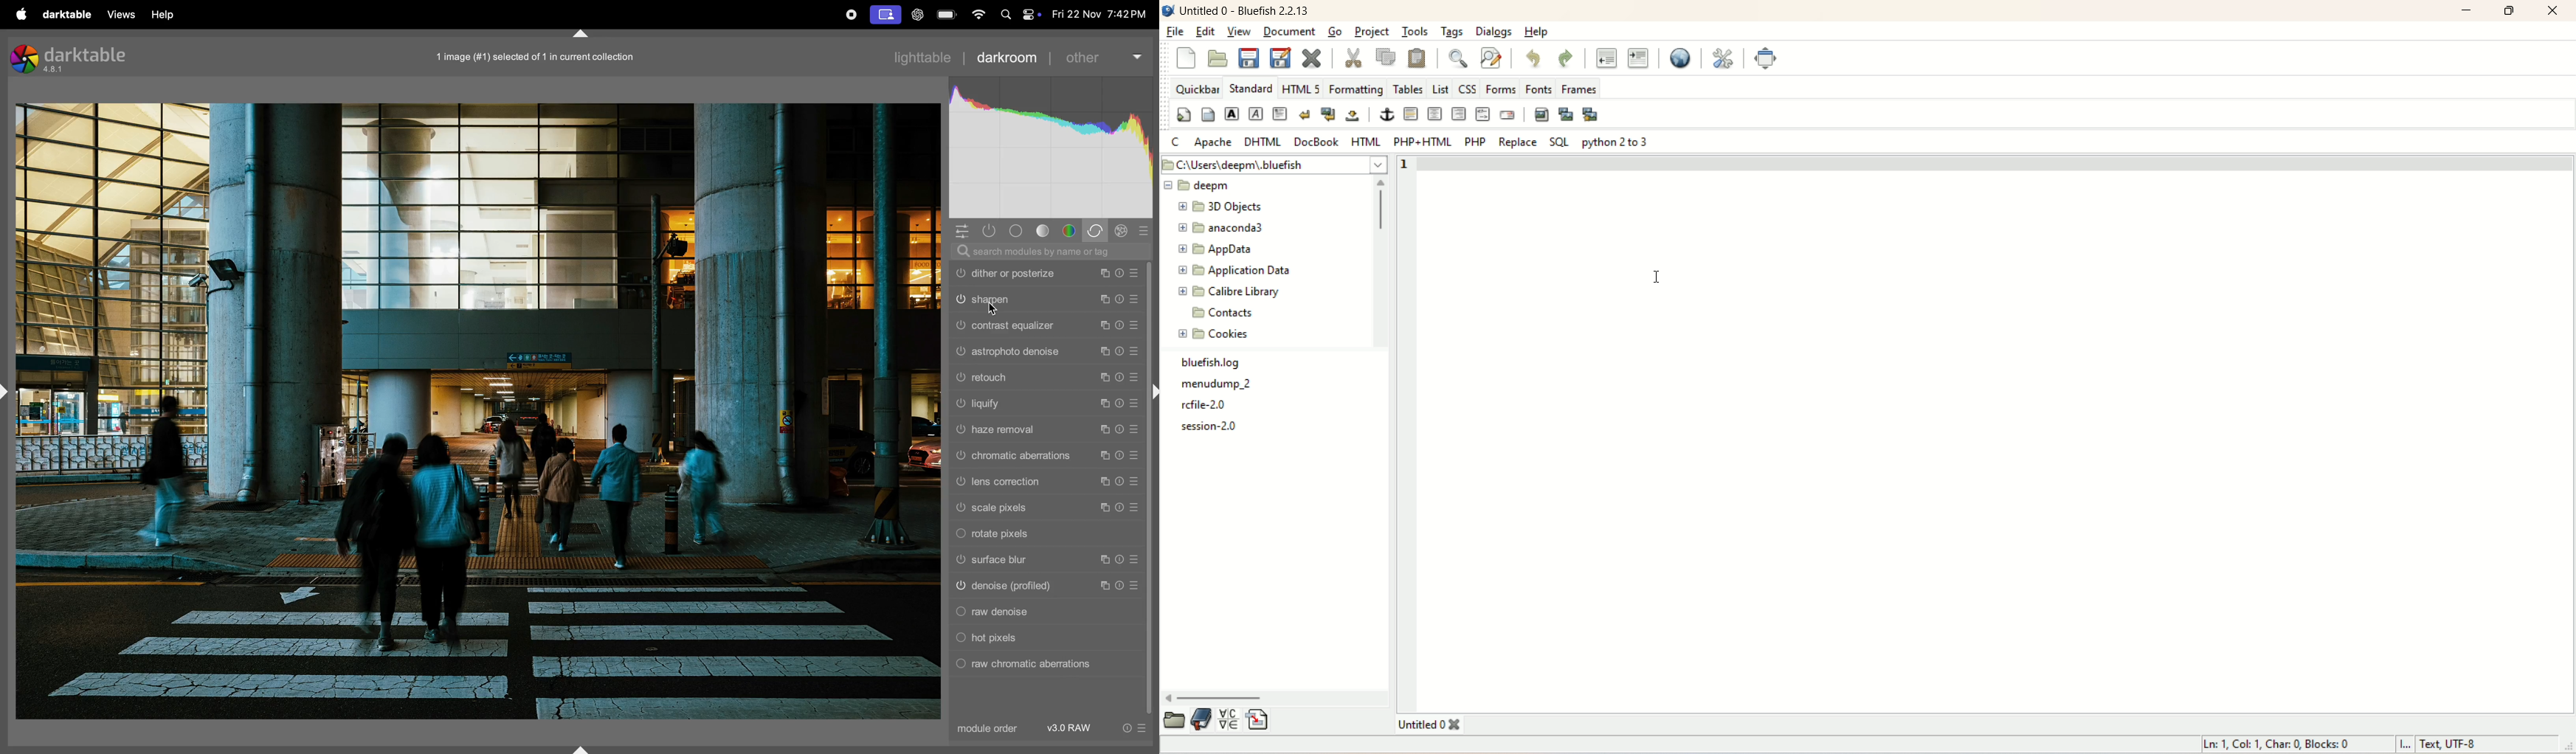  What do you see at coordinates (1534, 32) in the screenshot?
I see `help` at bounding box center [1534, 32].